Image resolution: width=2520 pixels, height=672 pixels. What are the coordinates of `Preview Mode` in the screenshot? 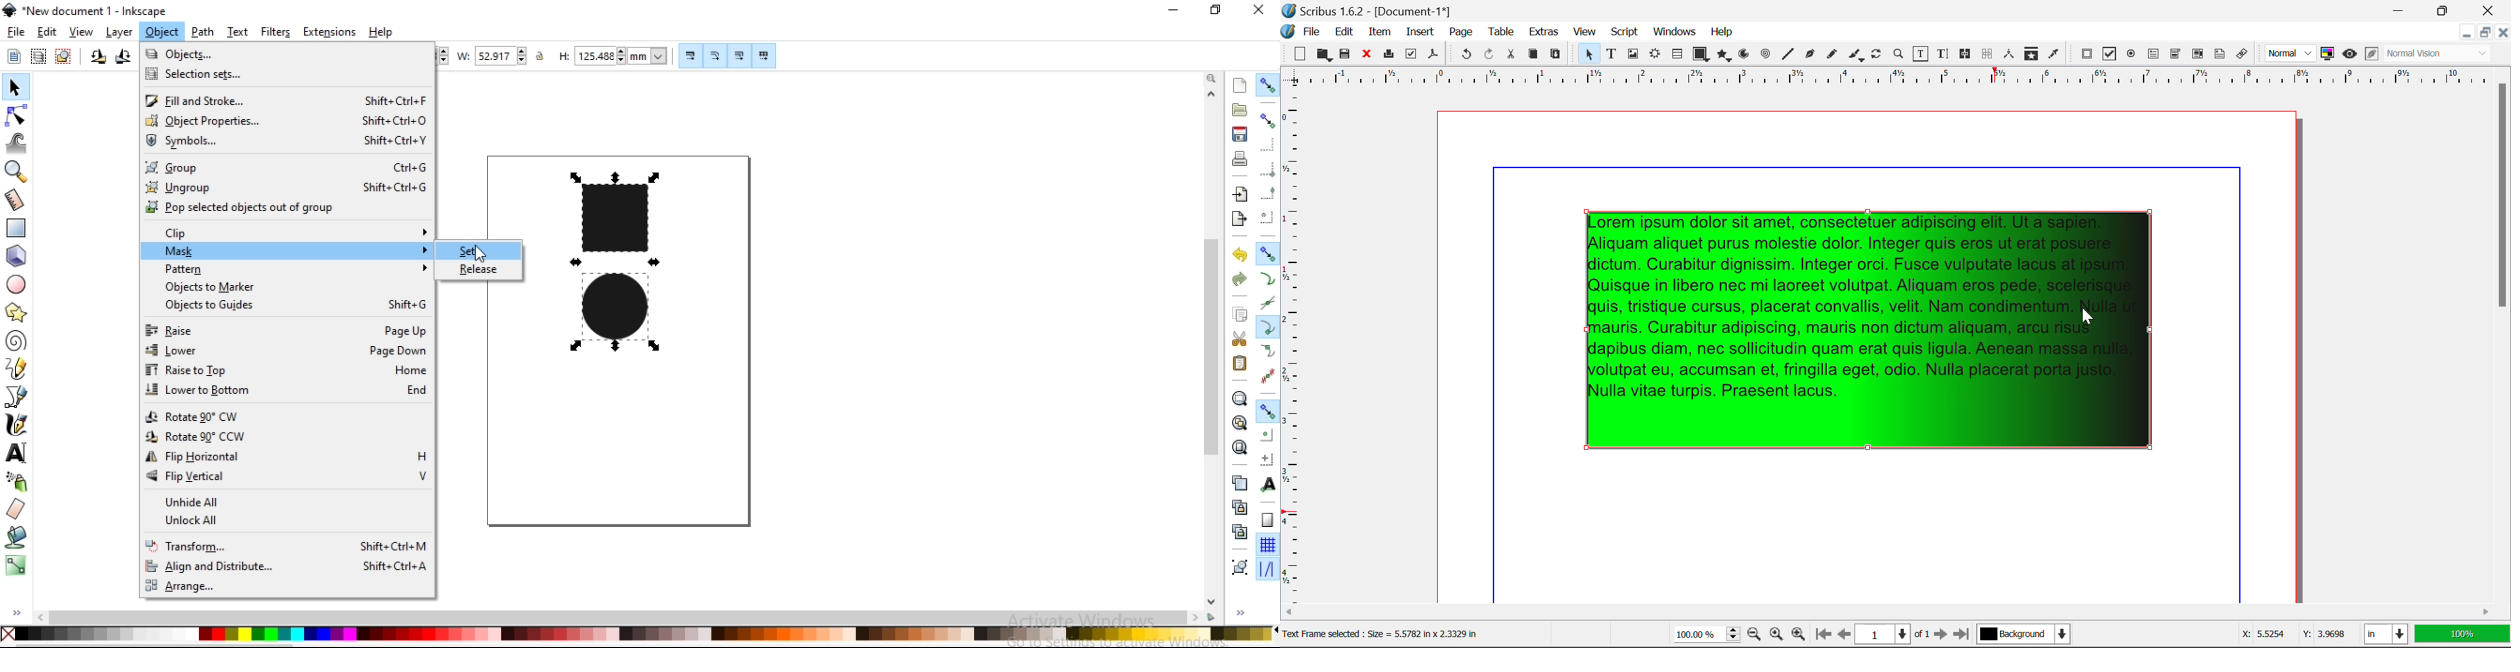 It's located at (2350, 54).